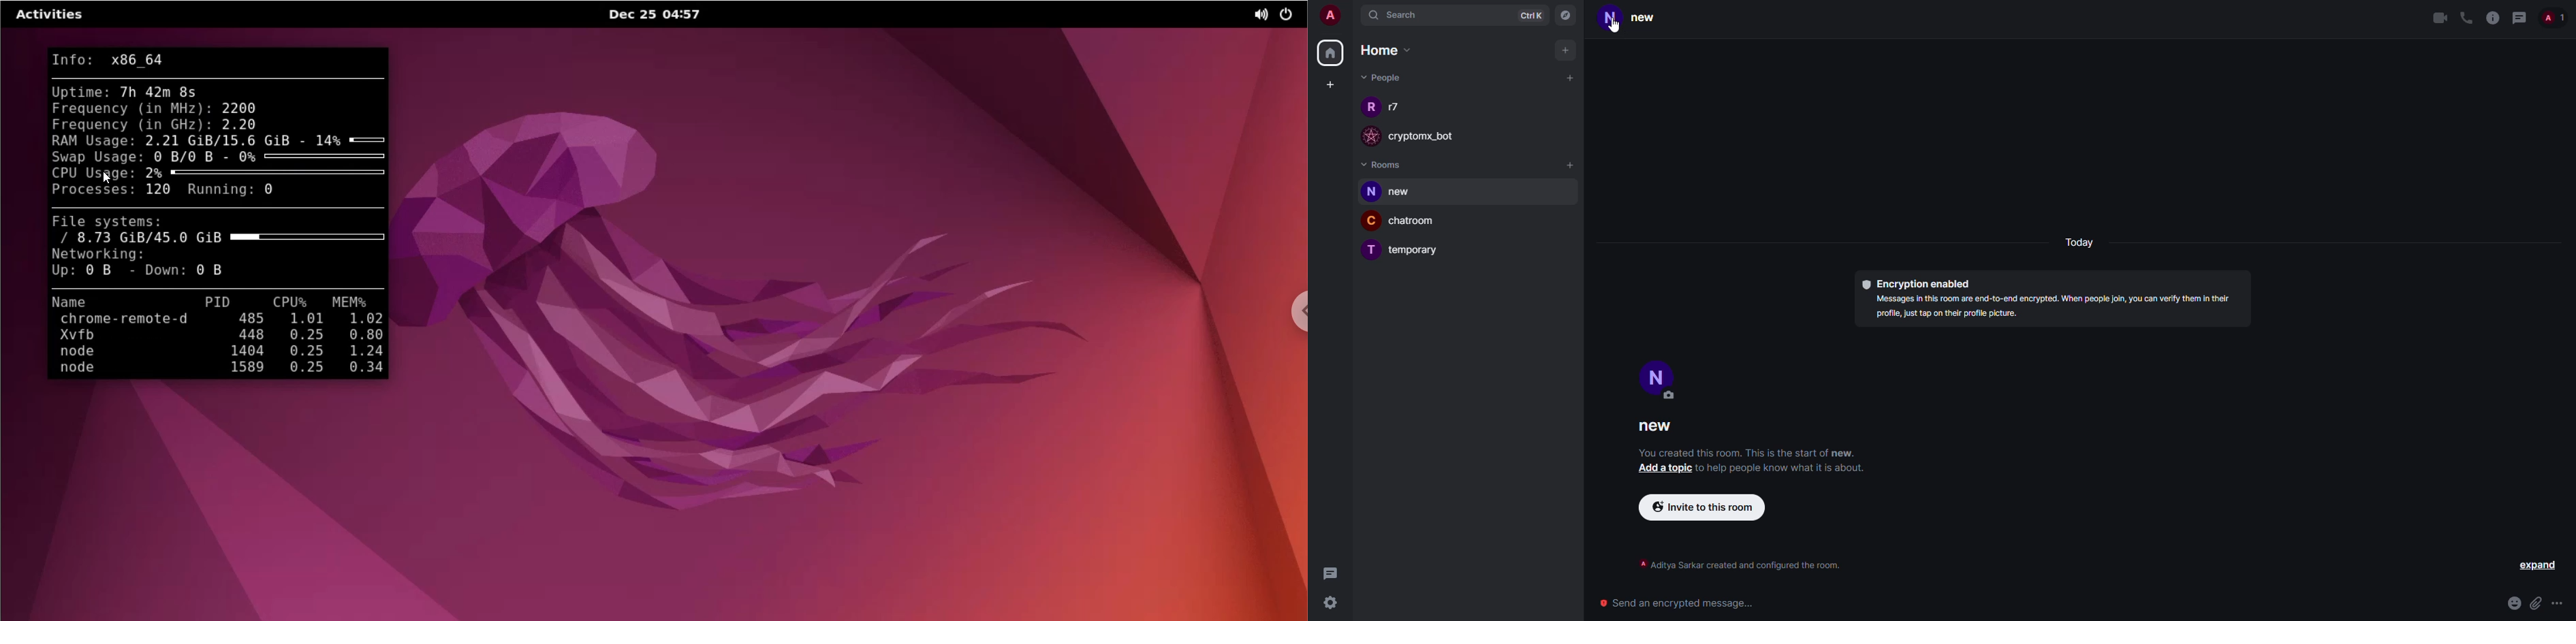 The width and height of the screenshot is (2576, 644). Describe the element at coordinates (1569, 78) in the screenshot. I see `start chat` at that location.